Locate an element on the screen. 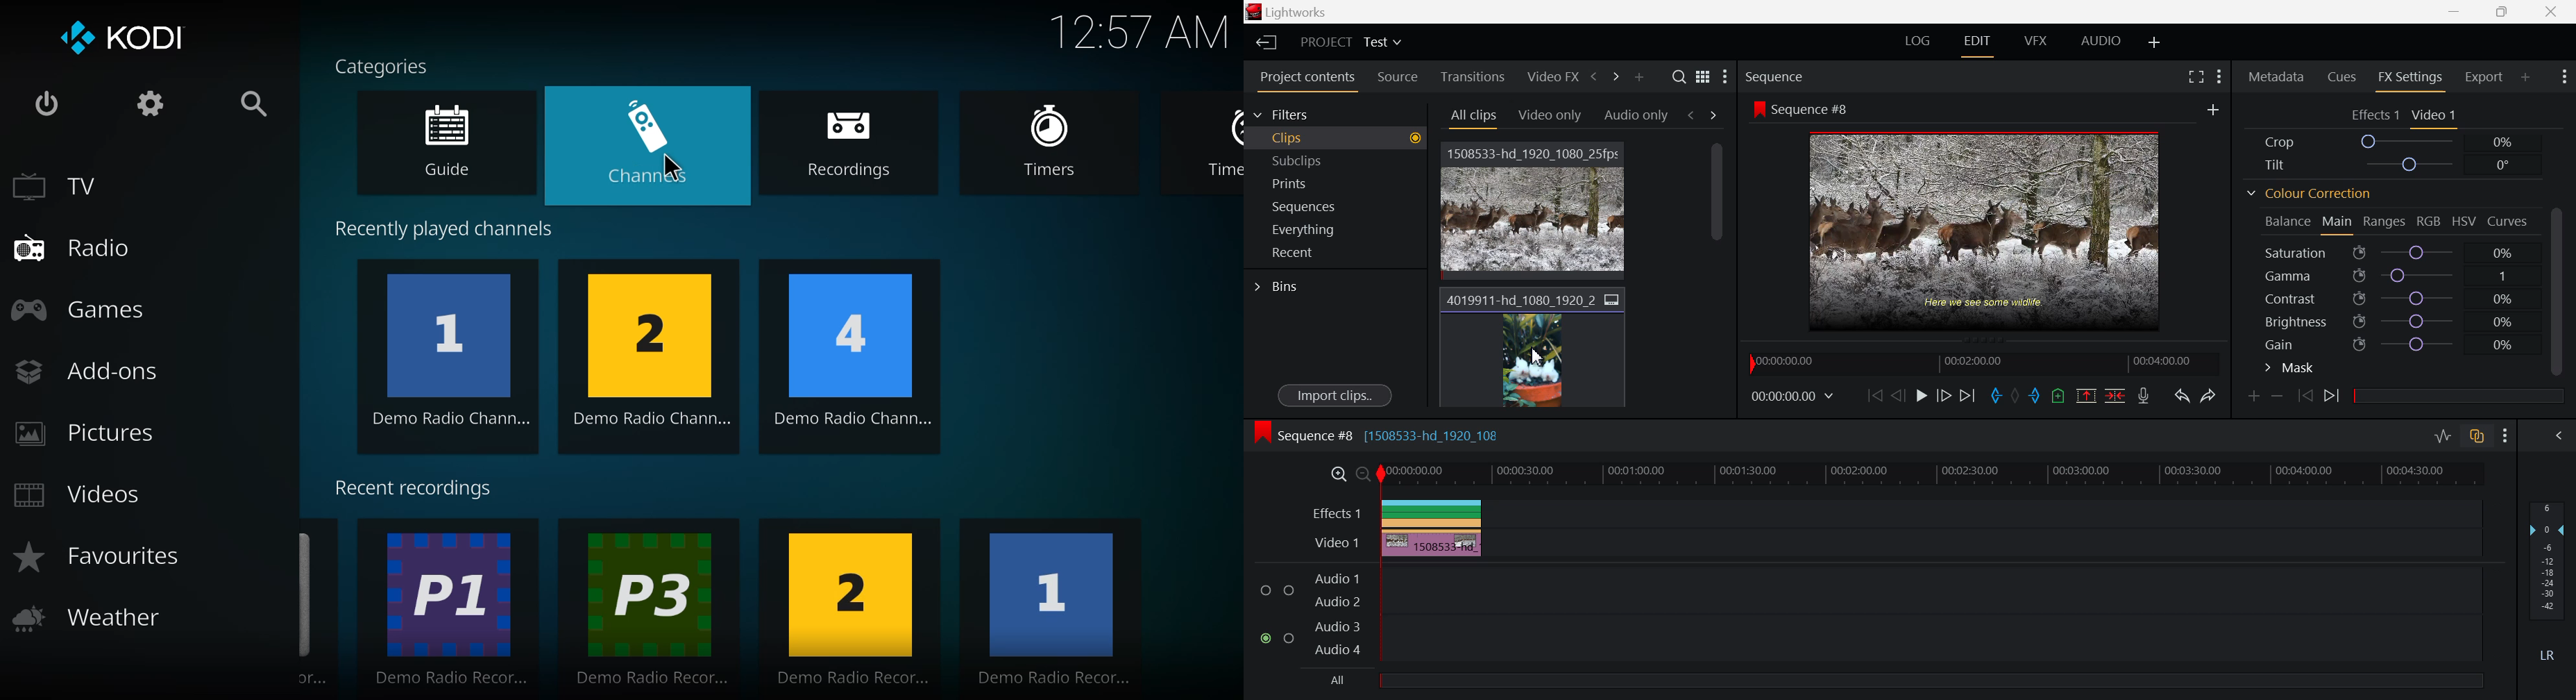  Sequence #8 [1508533-hd_1920_108 is located at coordinates (1392, 435).